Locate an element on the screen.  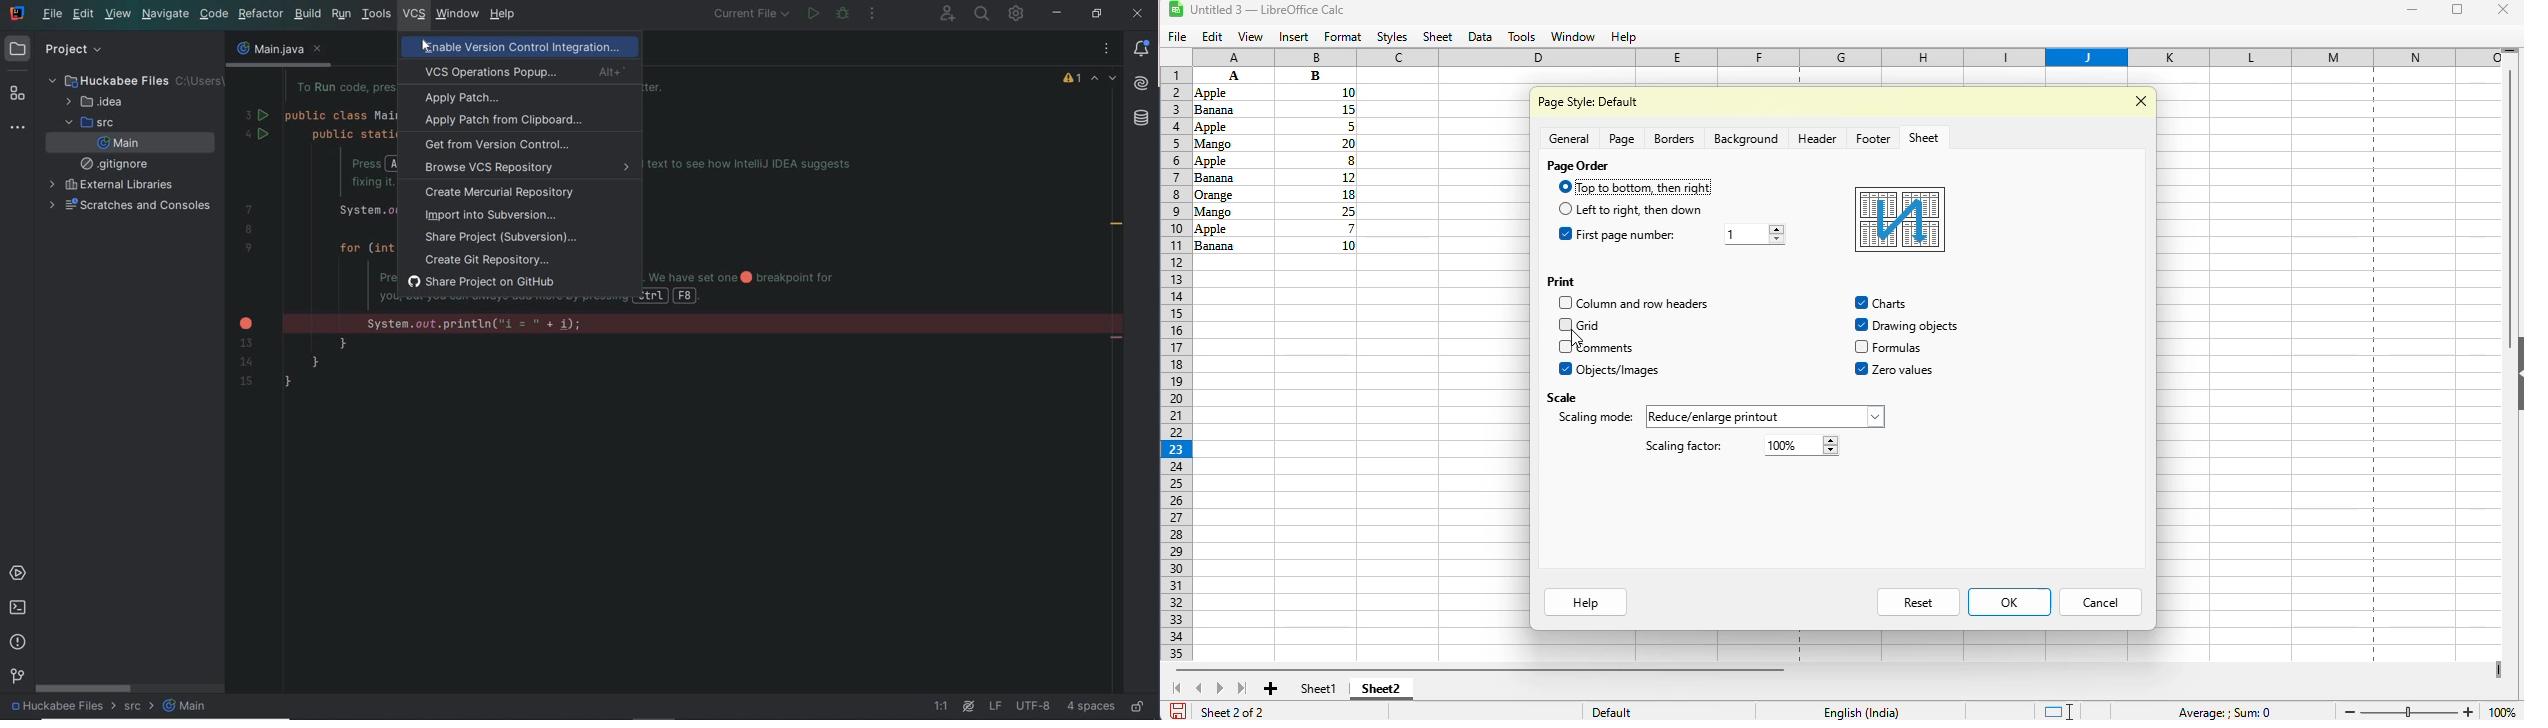
 is located at coordinates (1316, 142).